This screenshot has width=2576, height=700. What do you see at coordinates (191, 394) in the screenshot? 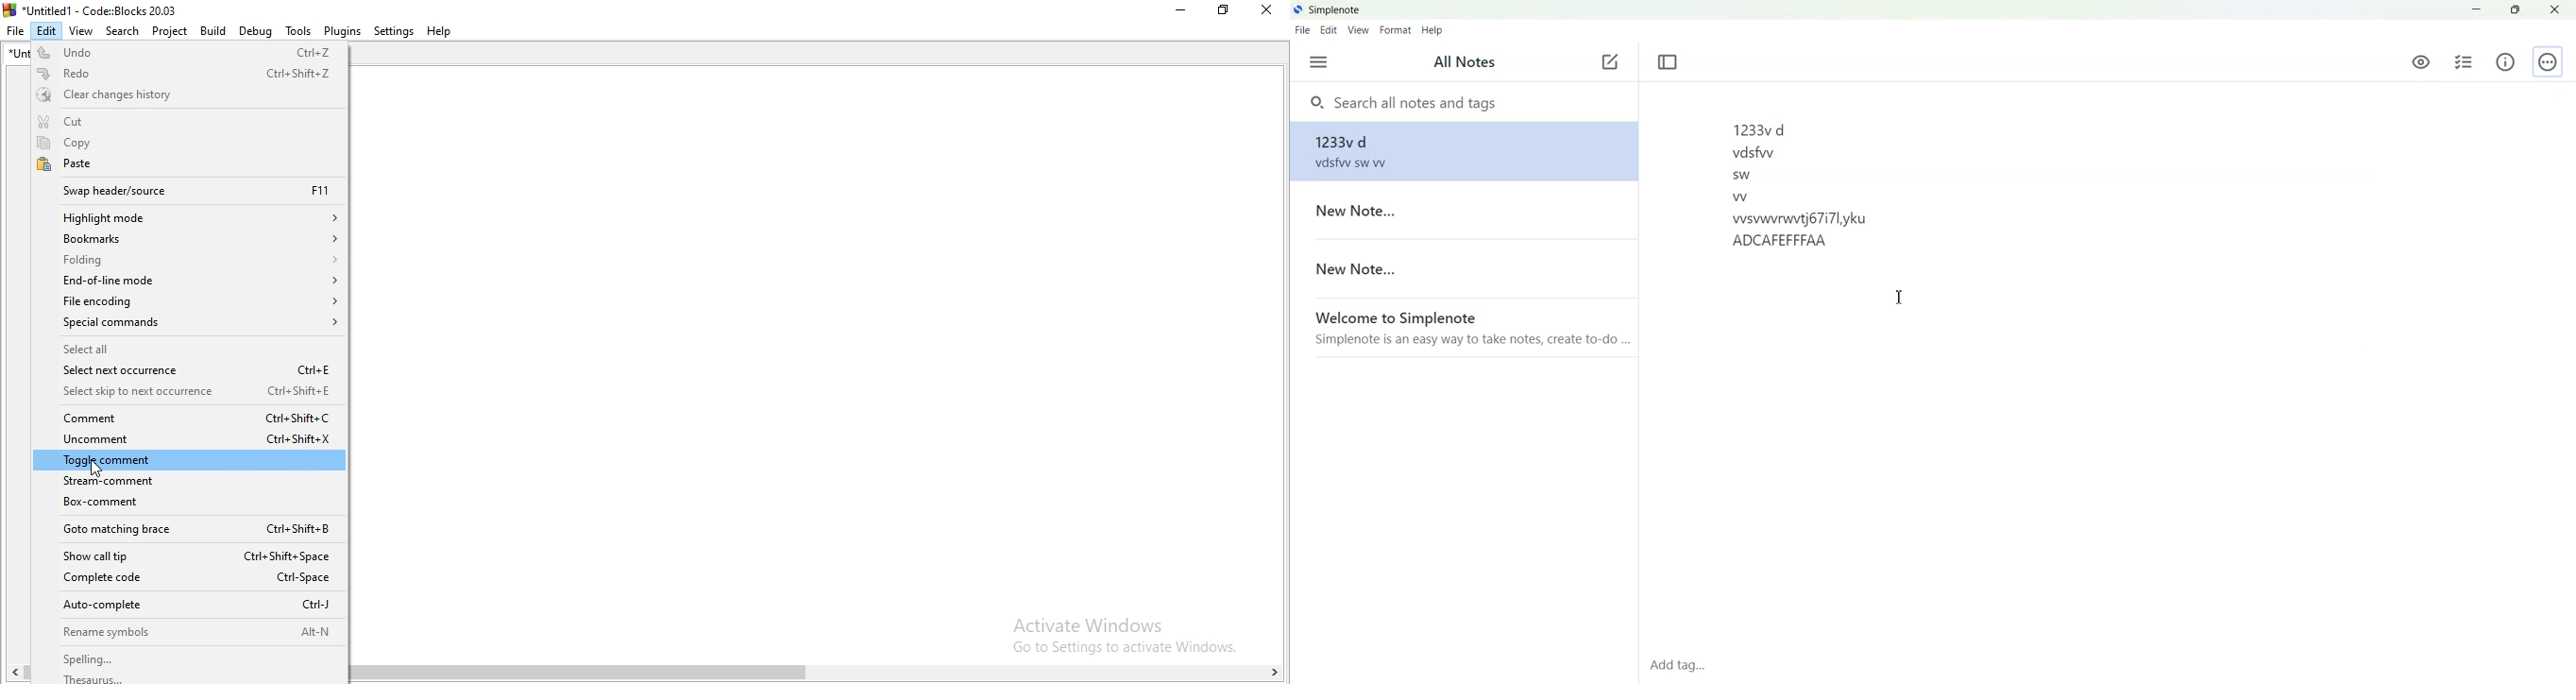
I see `Select skip to next occurrence` at bounding box center [191, 394].